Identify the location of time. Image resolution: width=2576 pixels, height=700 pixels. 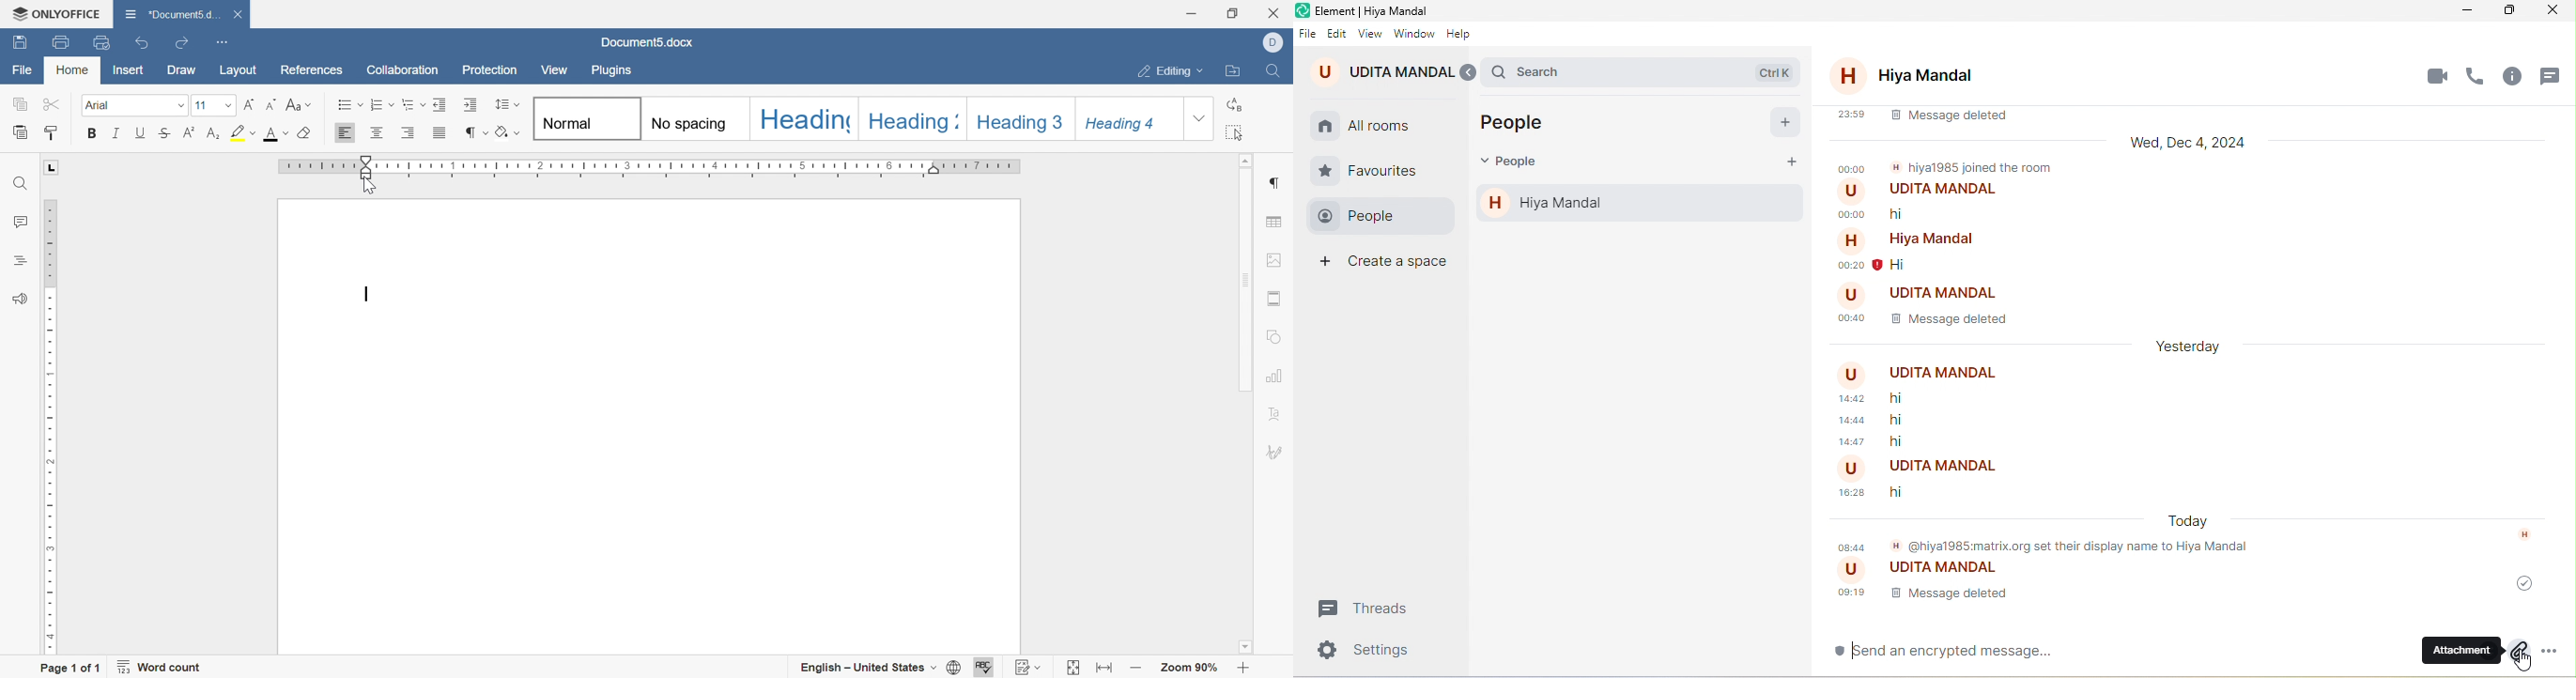
(1859, 268).